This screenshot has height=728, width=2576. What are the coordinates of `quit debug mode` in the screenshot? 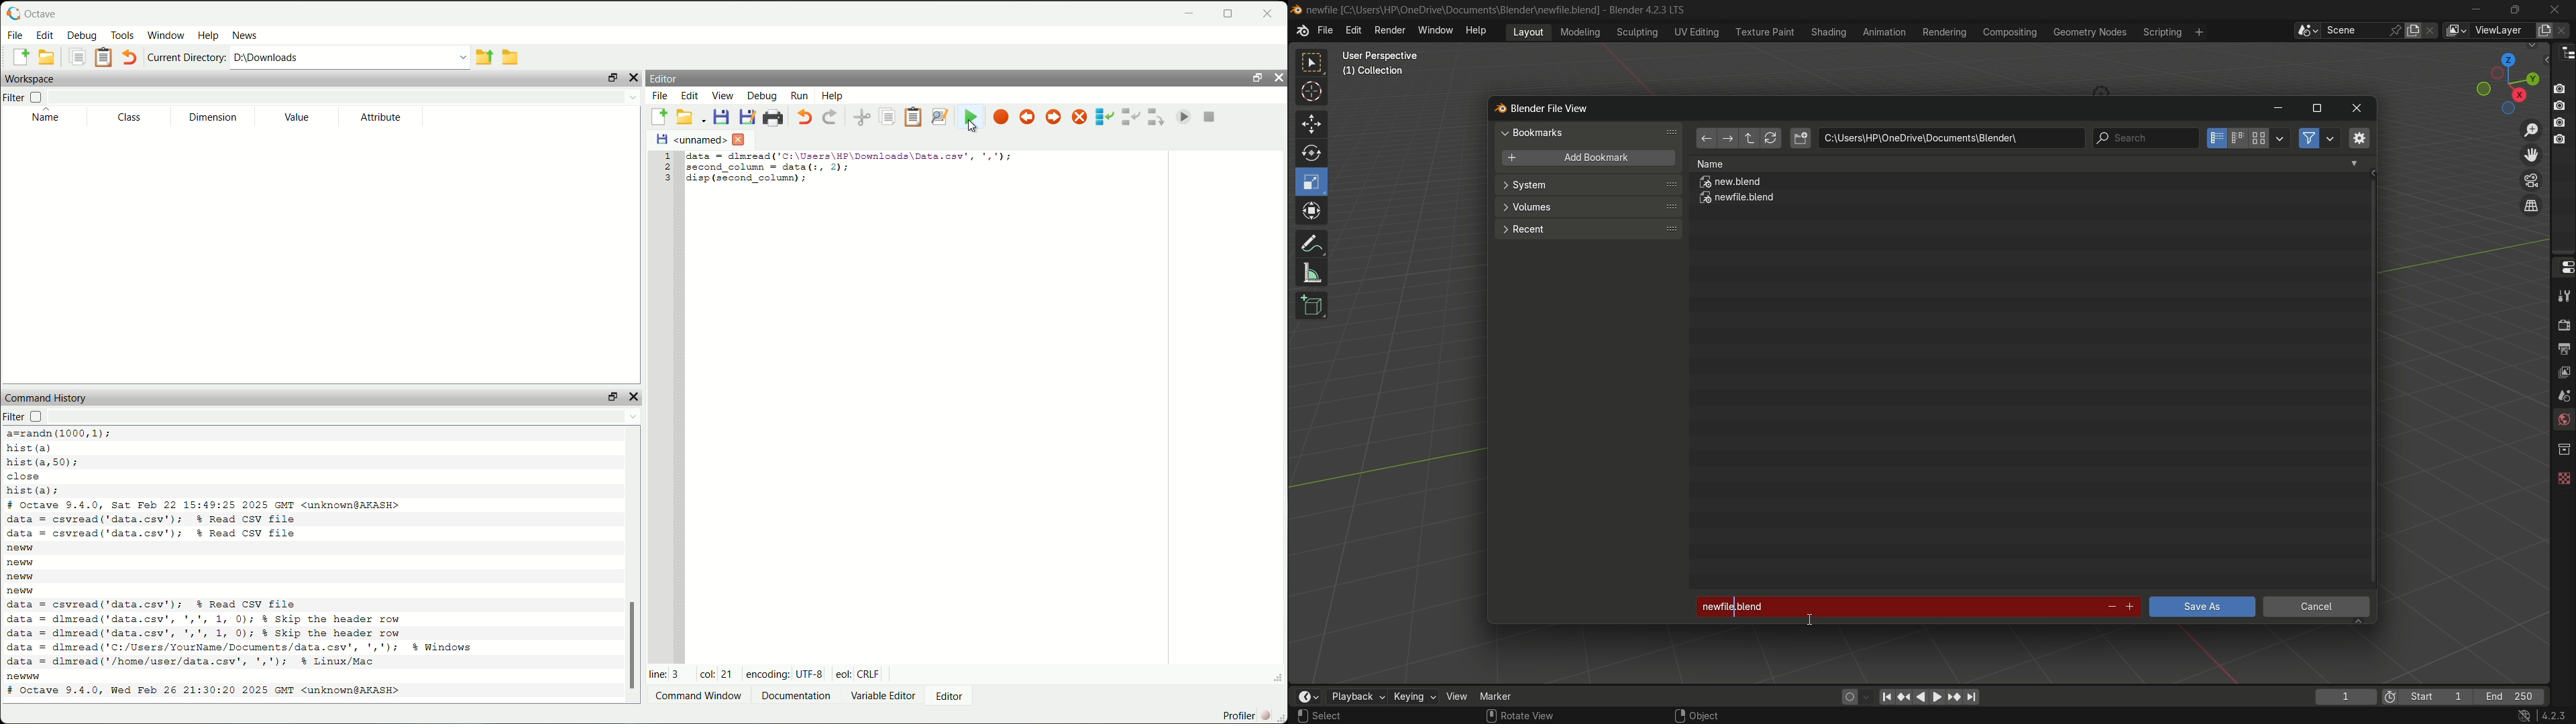 It's located at (1211, 114).